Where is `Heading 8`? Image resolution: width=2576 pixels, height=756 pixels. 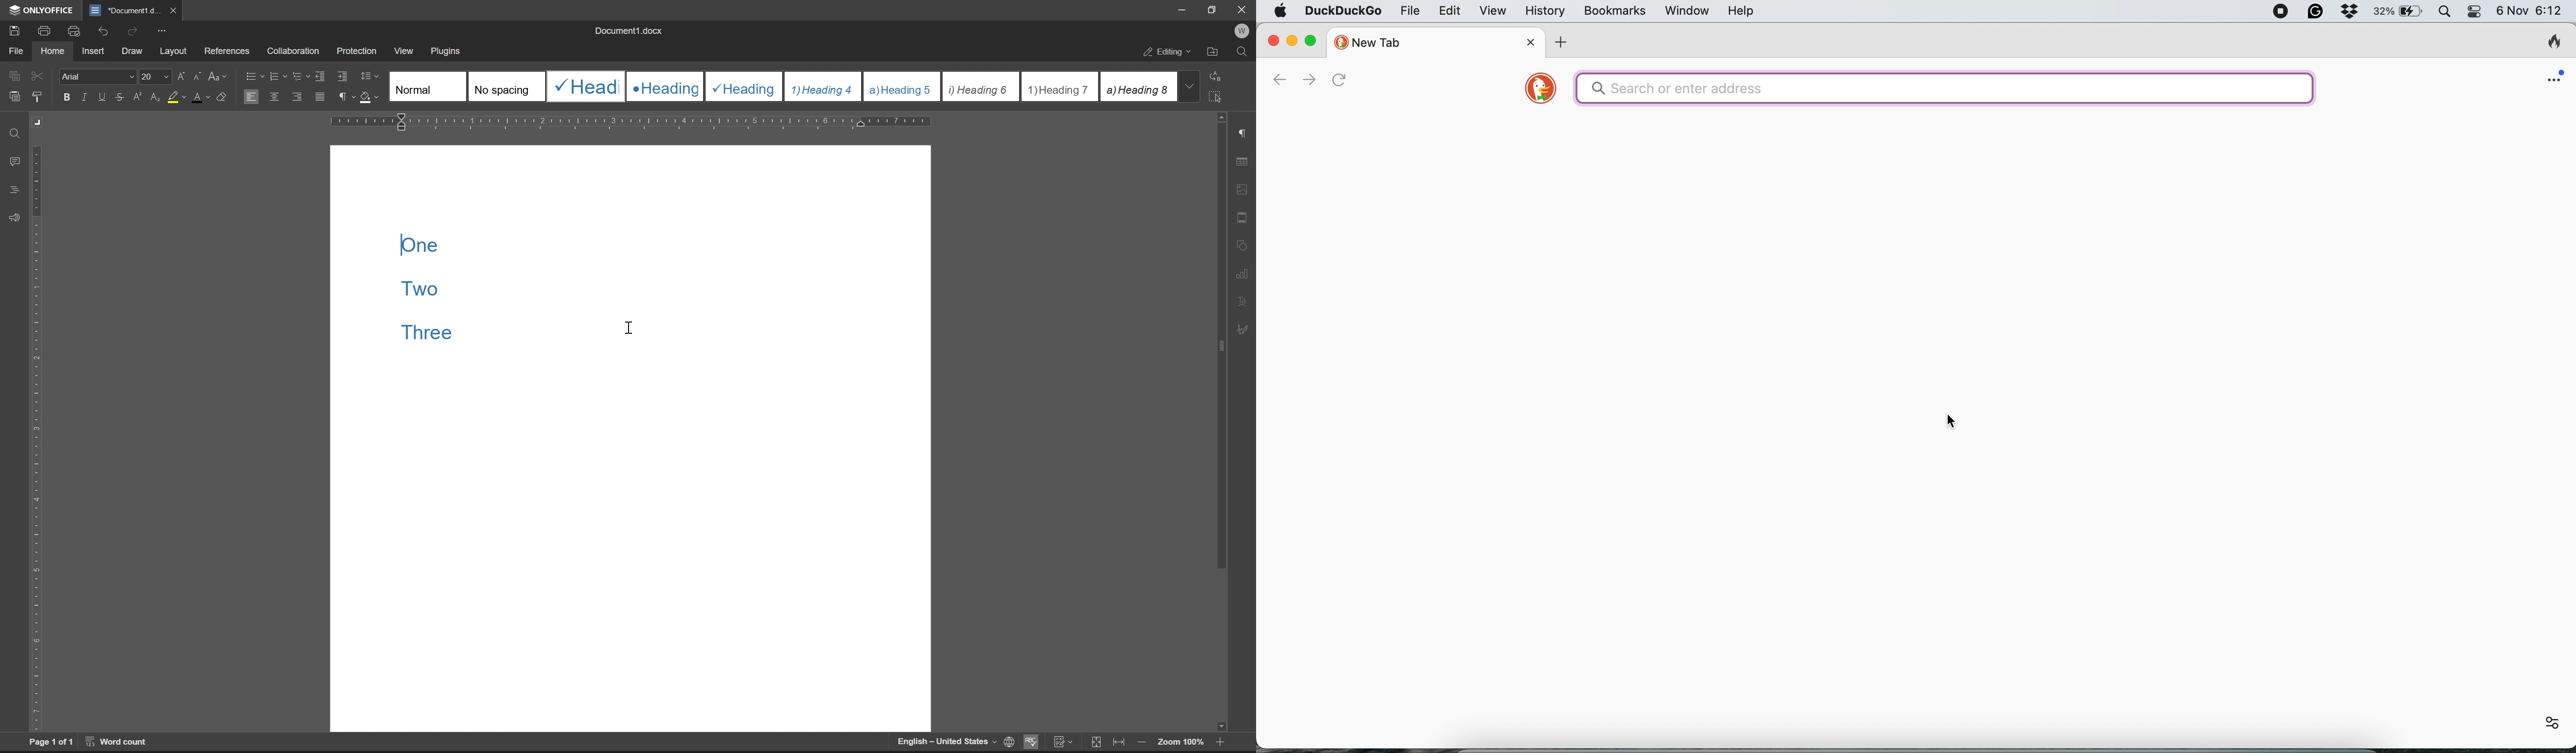
Heading 8 is located at coordinates (1137, 85).